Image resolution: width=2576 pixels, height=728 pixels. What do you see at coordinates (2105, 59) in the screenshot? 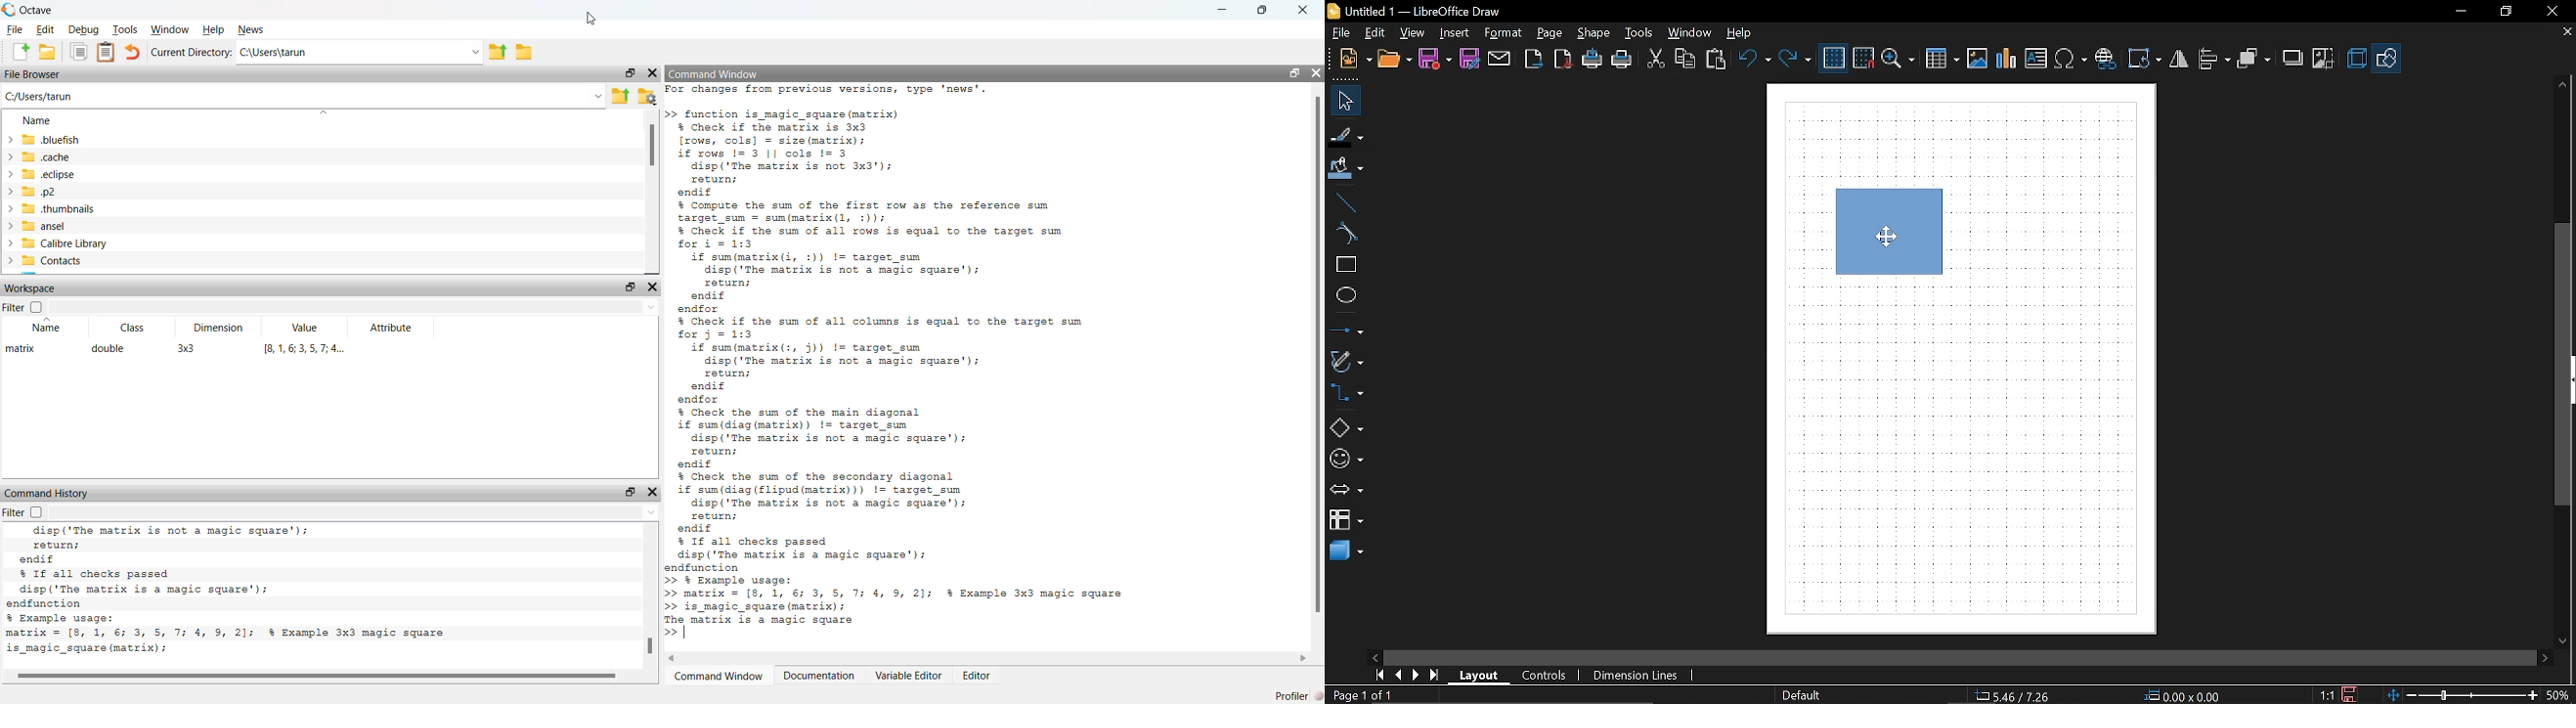
I see `Insert symbol` at bounding box center [2105, 59].